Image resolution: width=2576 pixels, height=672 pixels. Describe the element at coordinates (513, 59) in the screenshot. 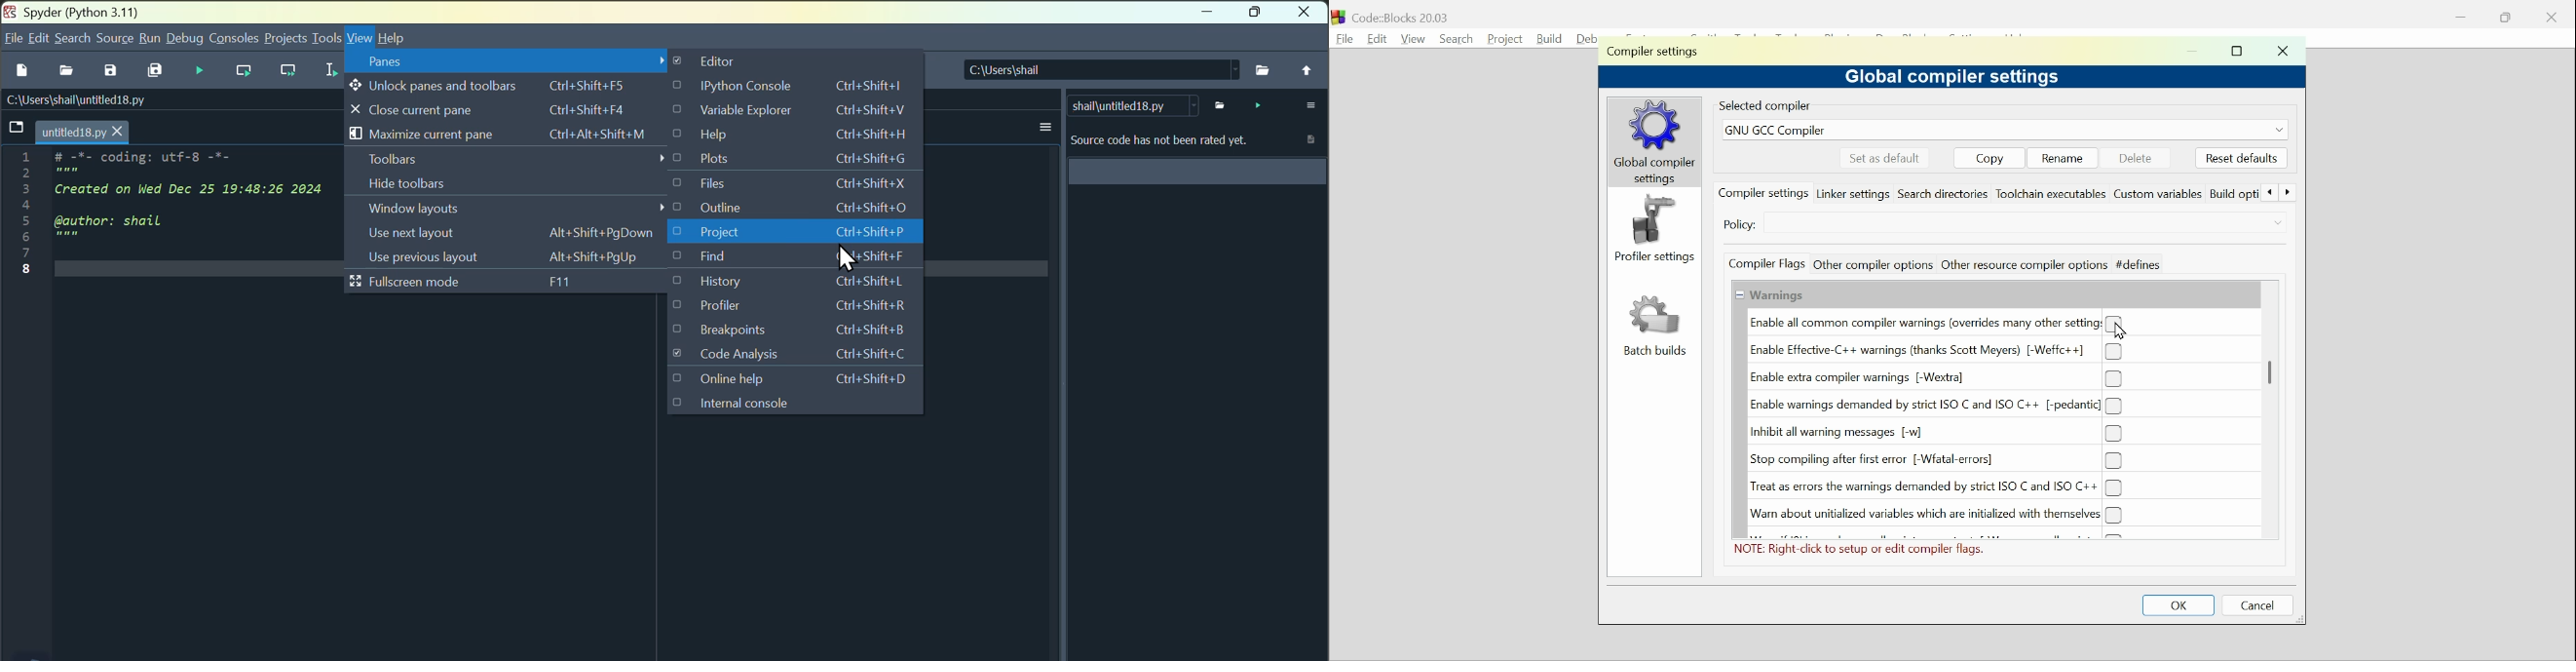

I see `Panes` at that location.